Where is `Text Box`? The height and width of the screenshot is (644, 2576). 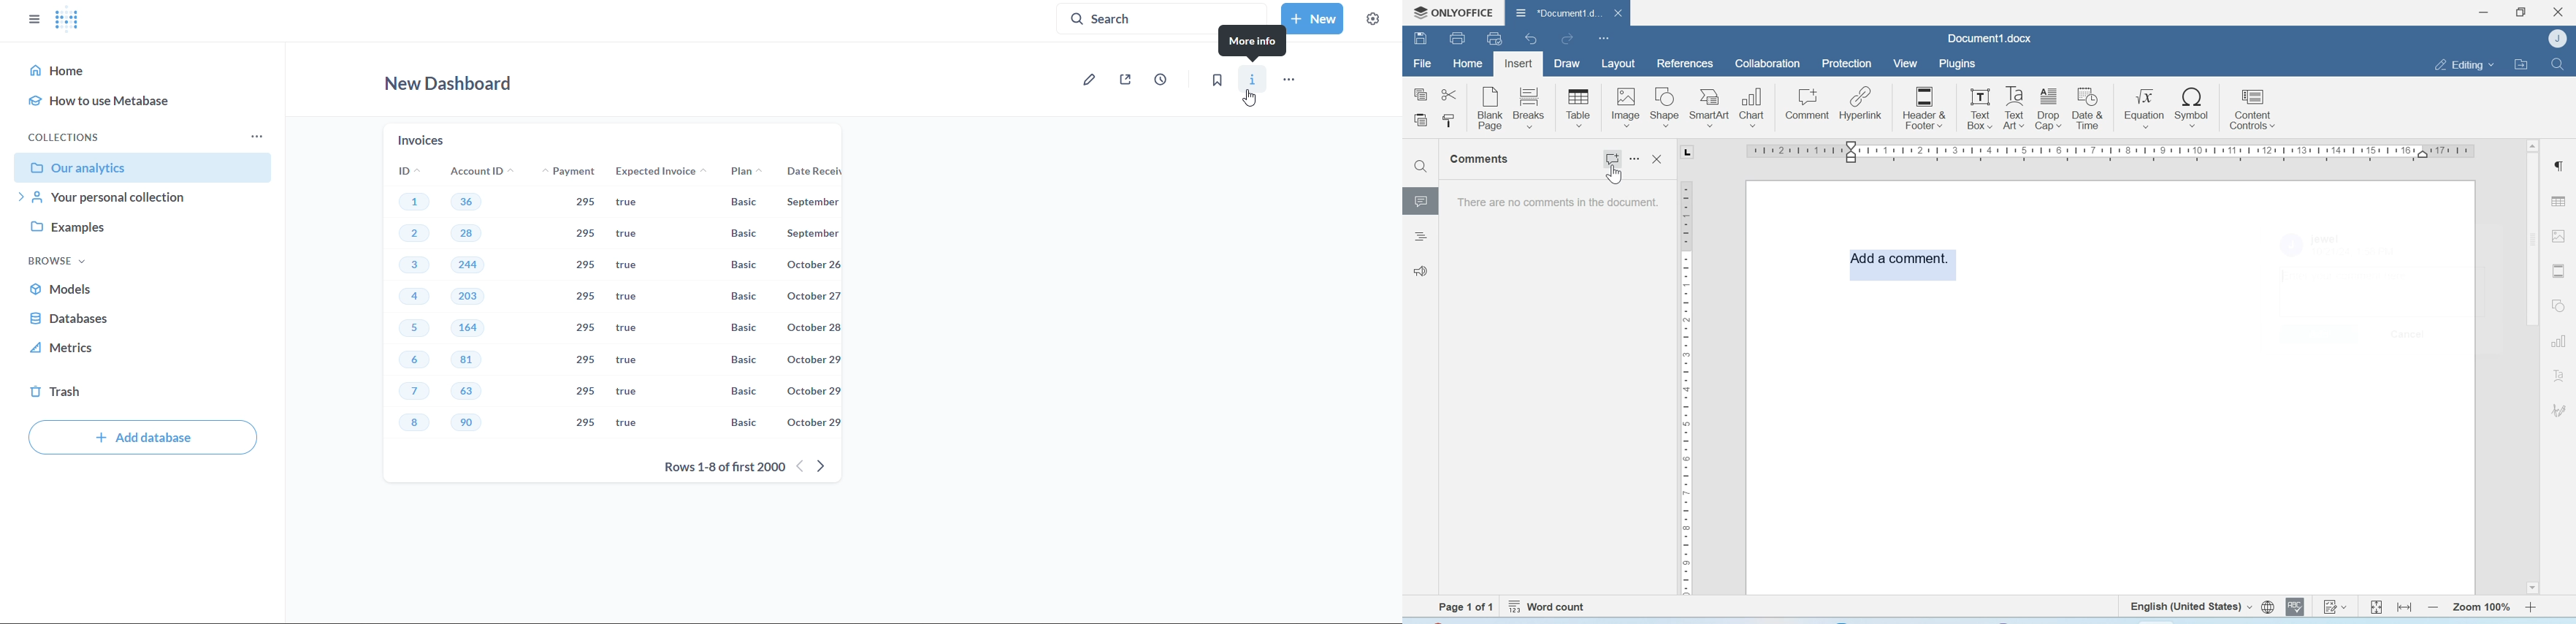
Text Box is located at coordinates (2014, 108).